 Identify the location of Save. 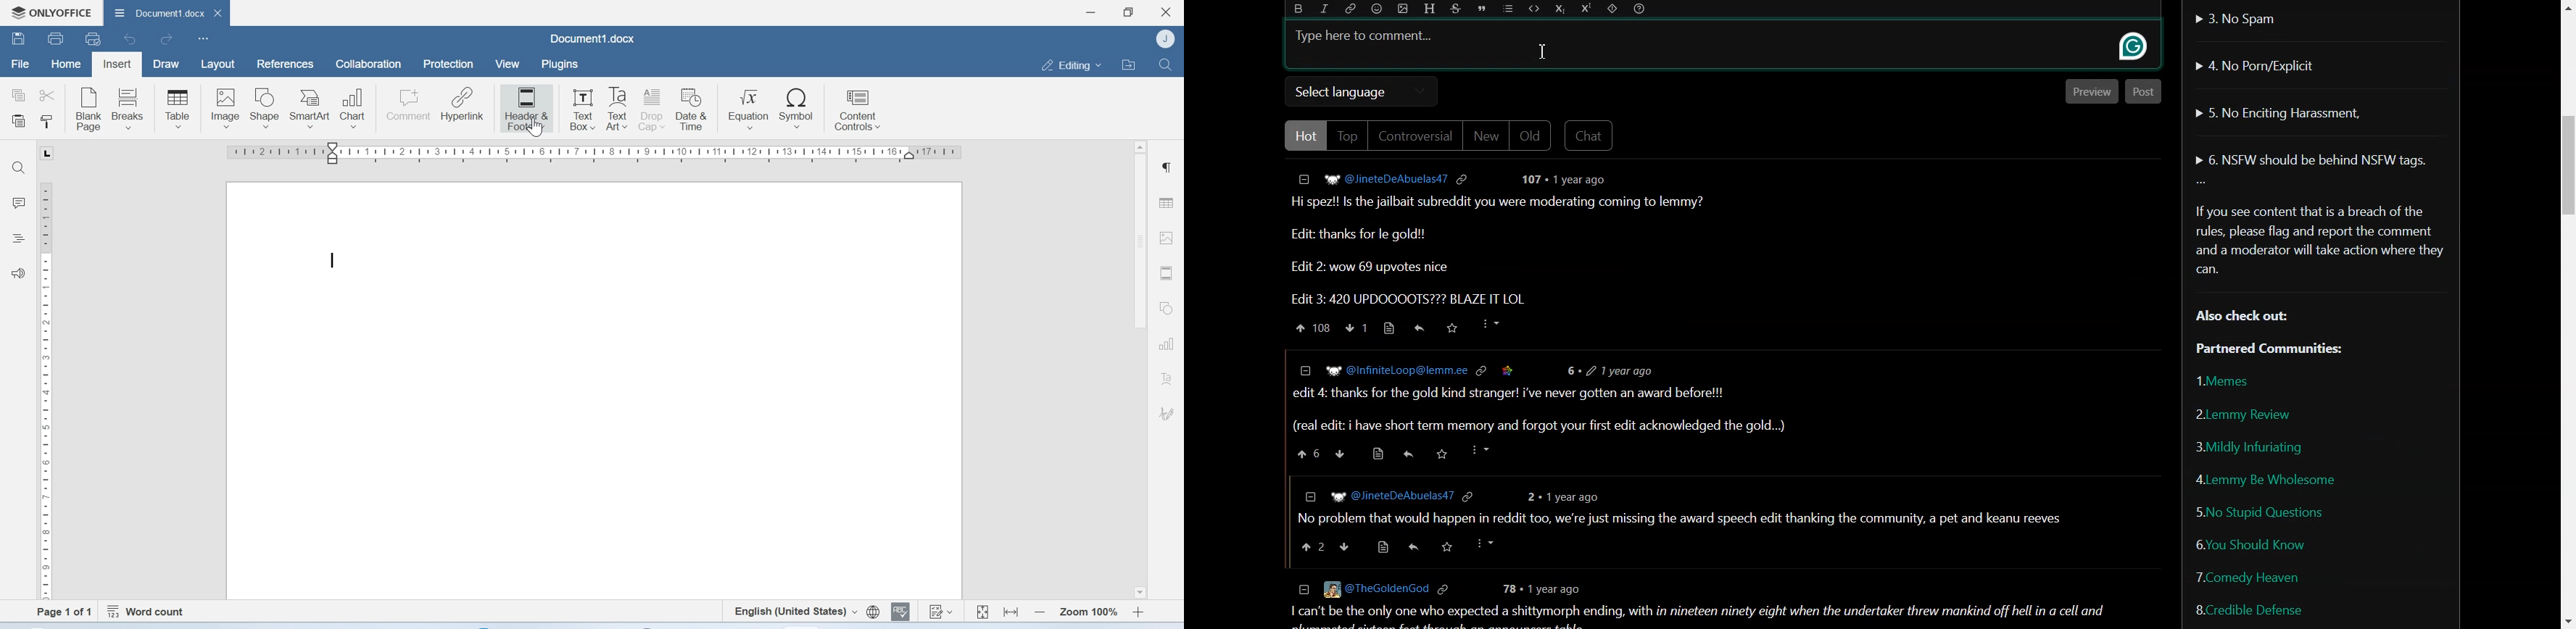
(19, 40).